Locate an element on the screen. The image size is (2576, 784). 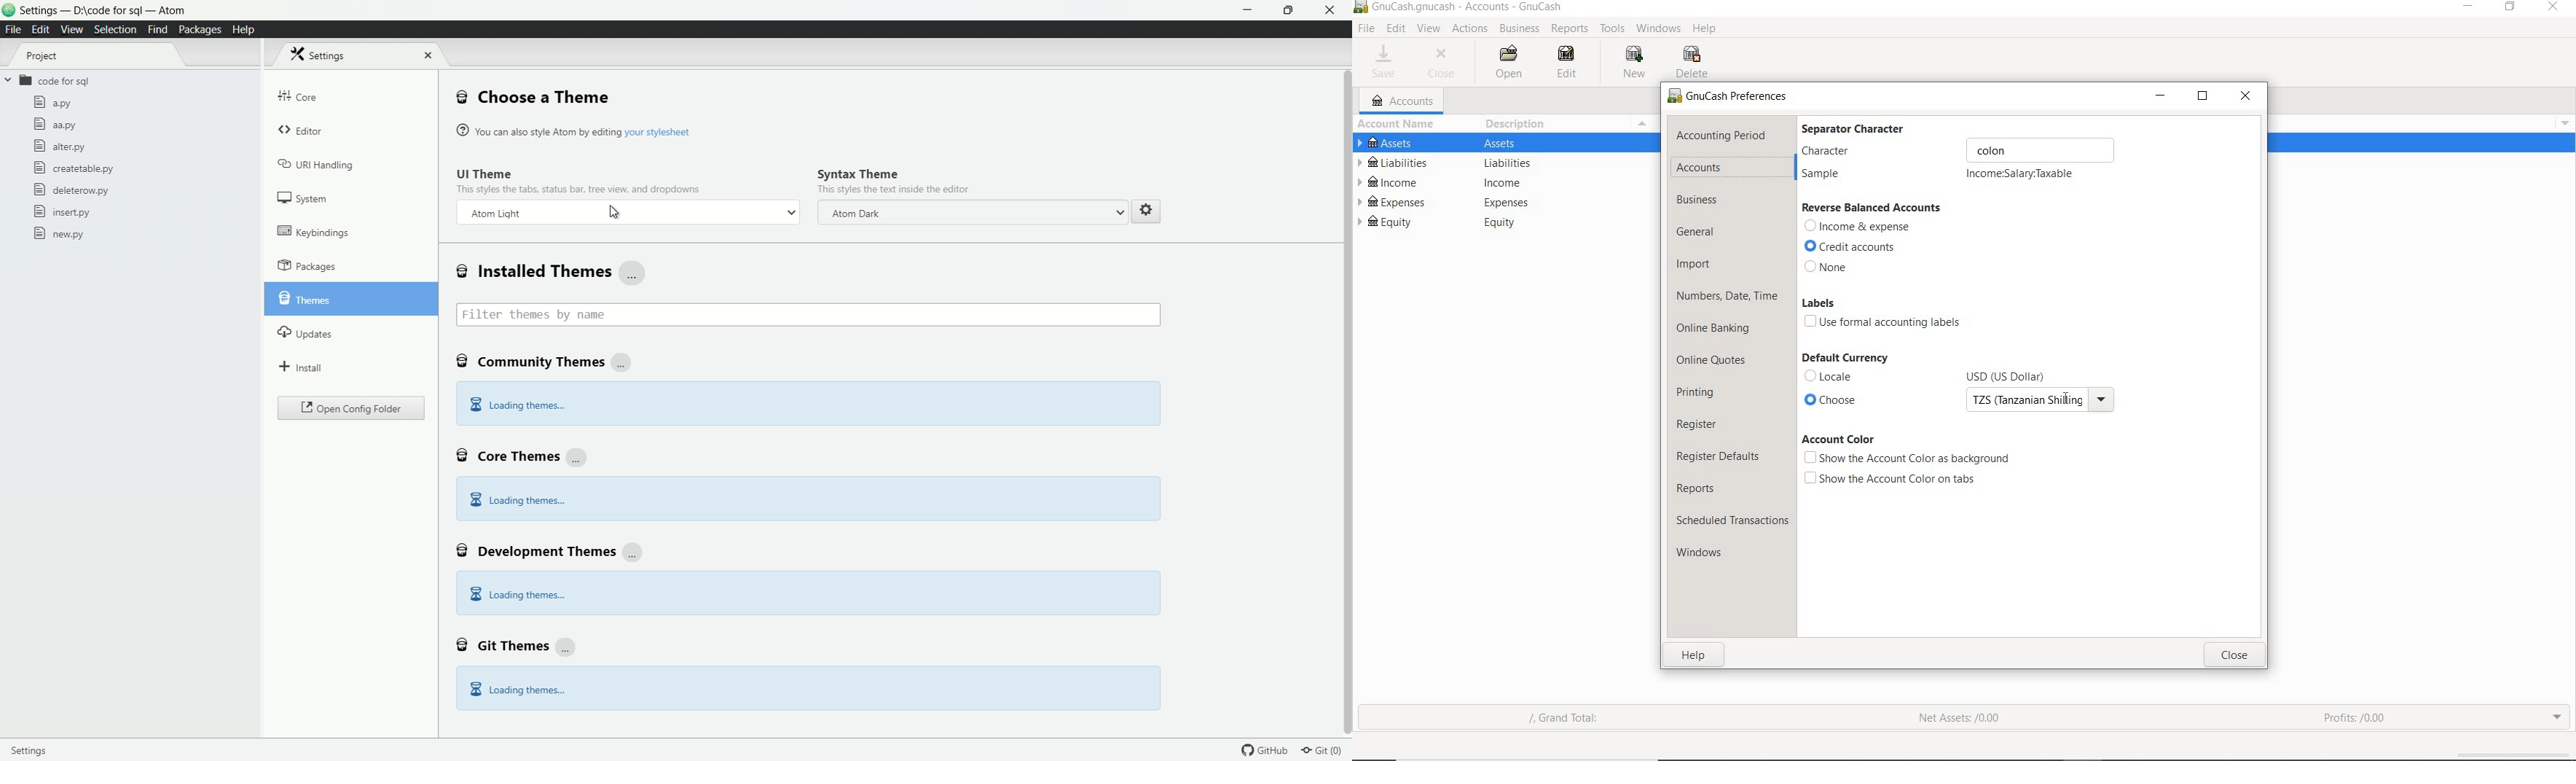
choose a theme is located at coordinates (533, 97).